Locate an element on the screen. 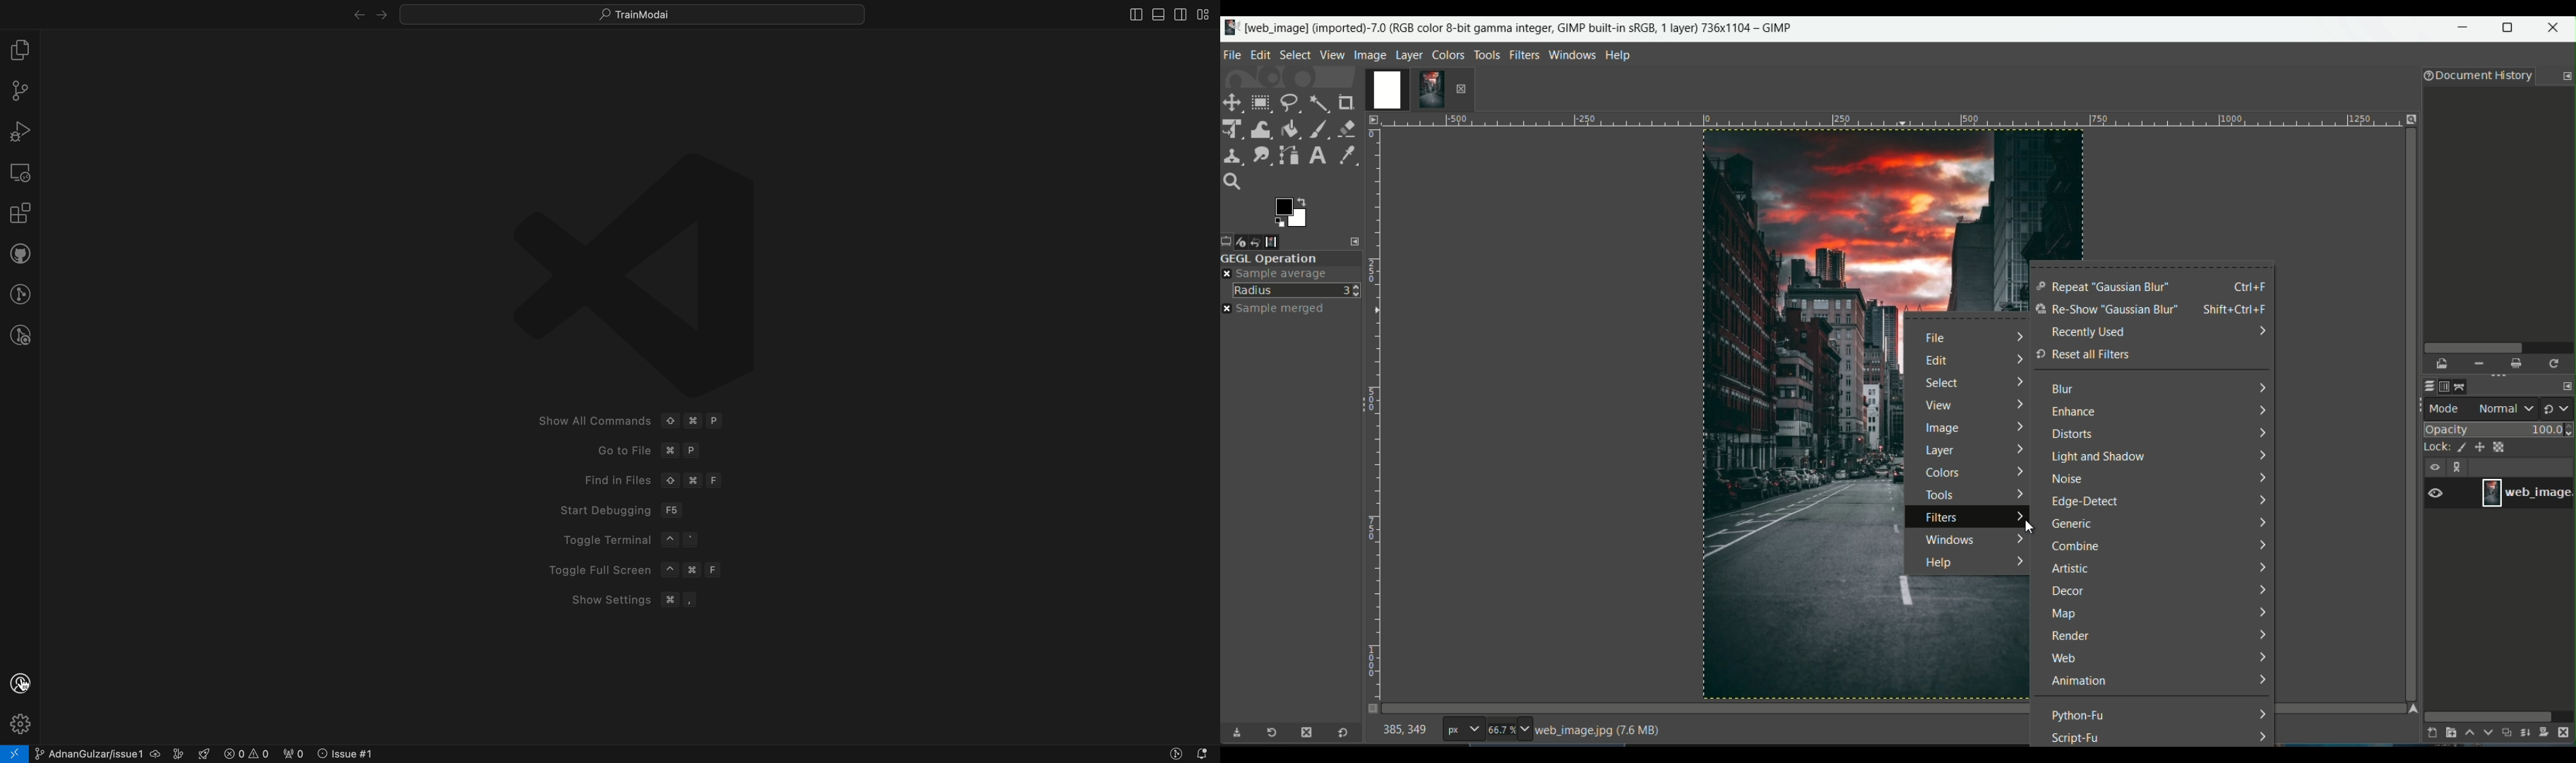 Image resolution: width=2576 pixels, height=784 pixels. right Arrow is located at coordinates (351, 12).